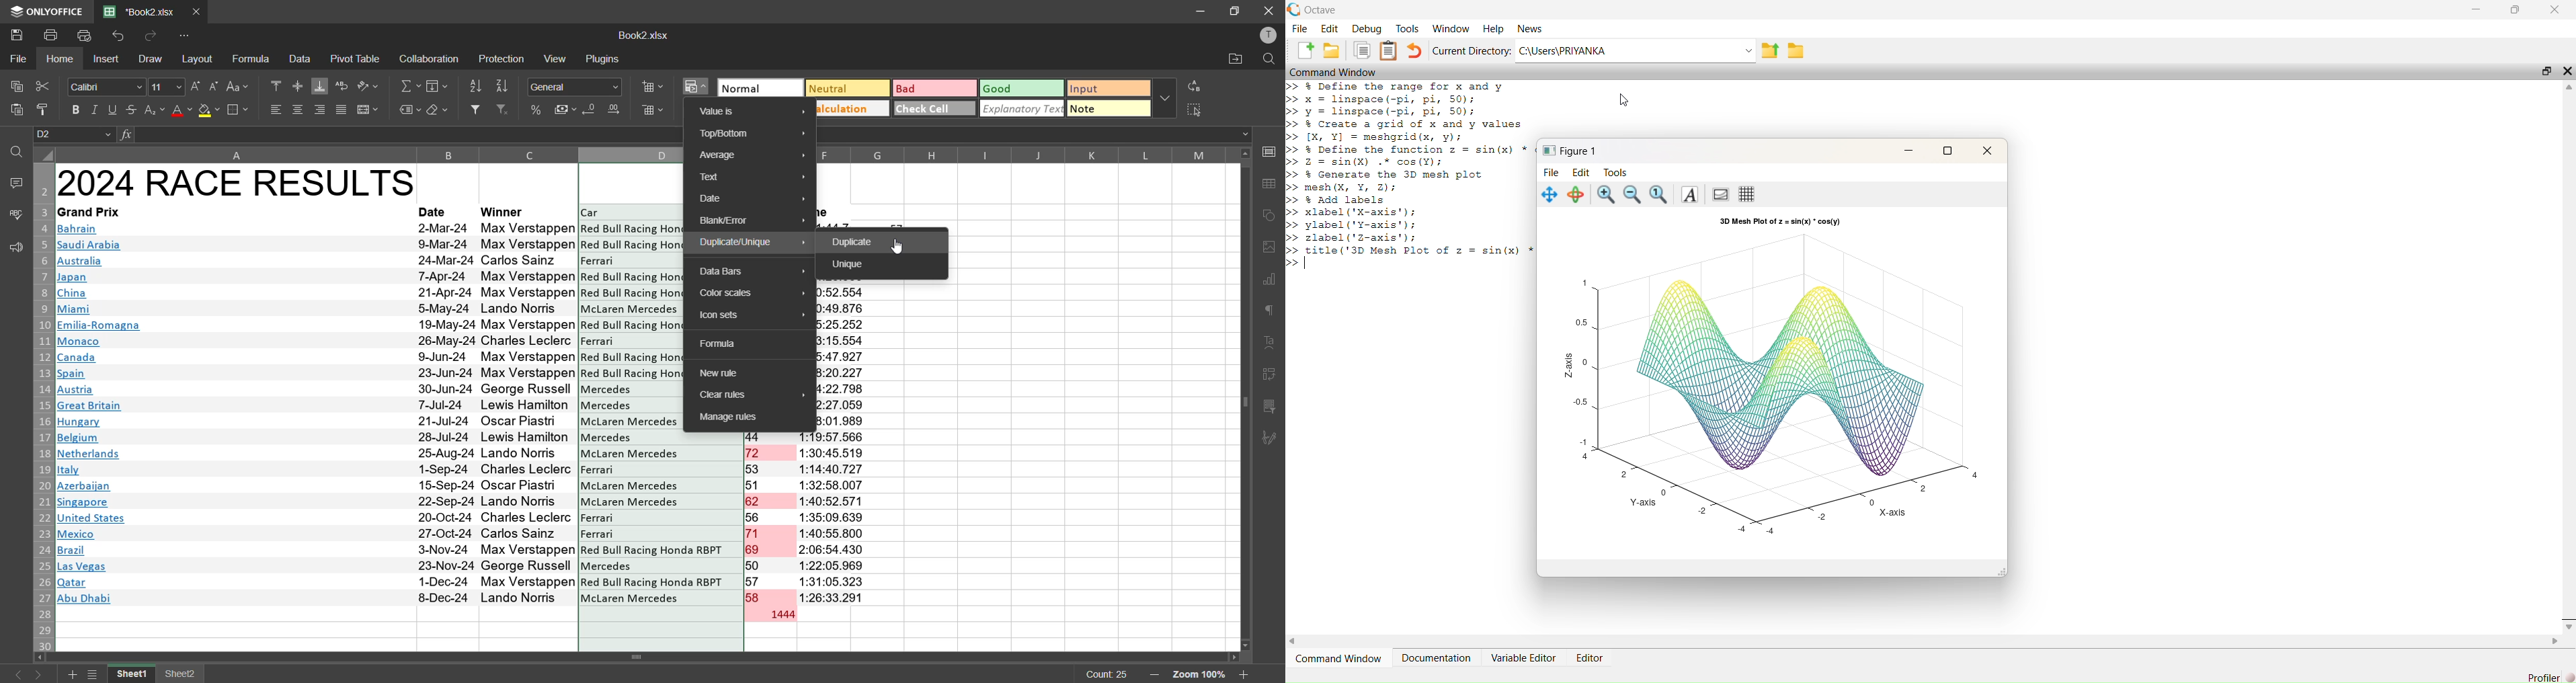 This screenshot has width=2576, height=700. Describe the element at coordinates (200, 10) in the screenshot. I see `close tab` at that location.